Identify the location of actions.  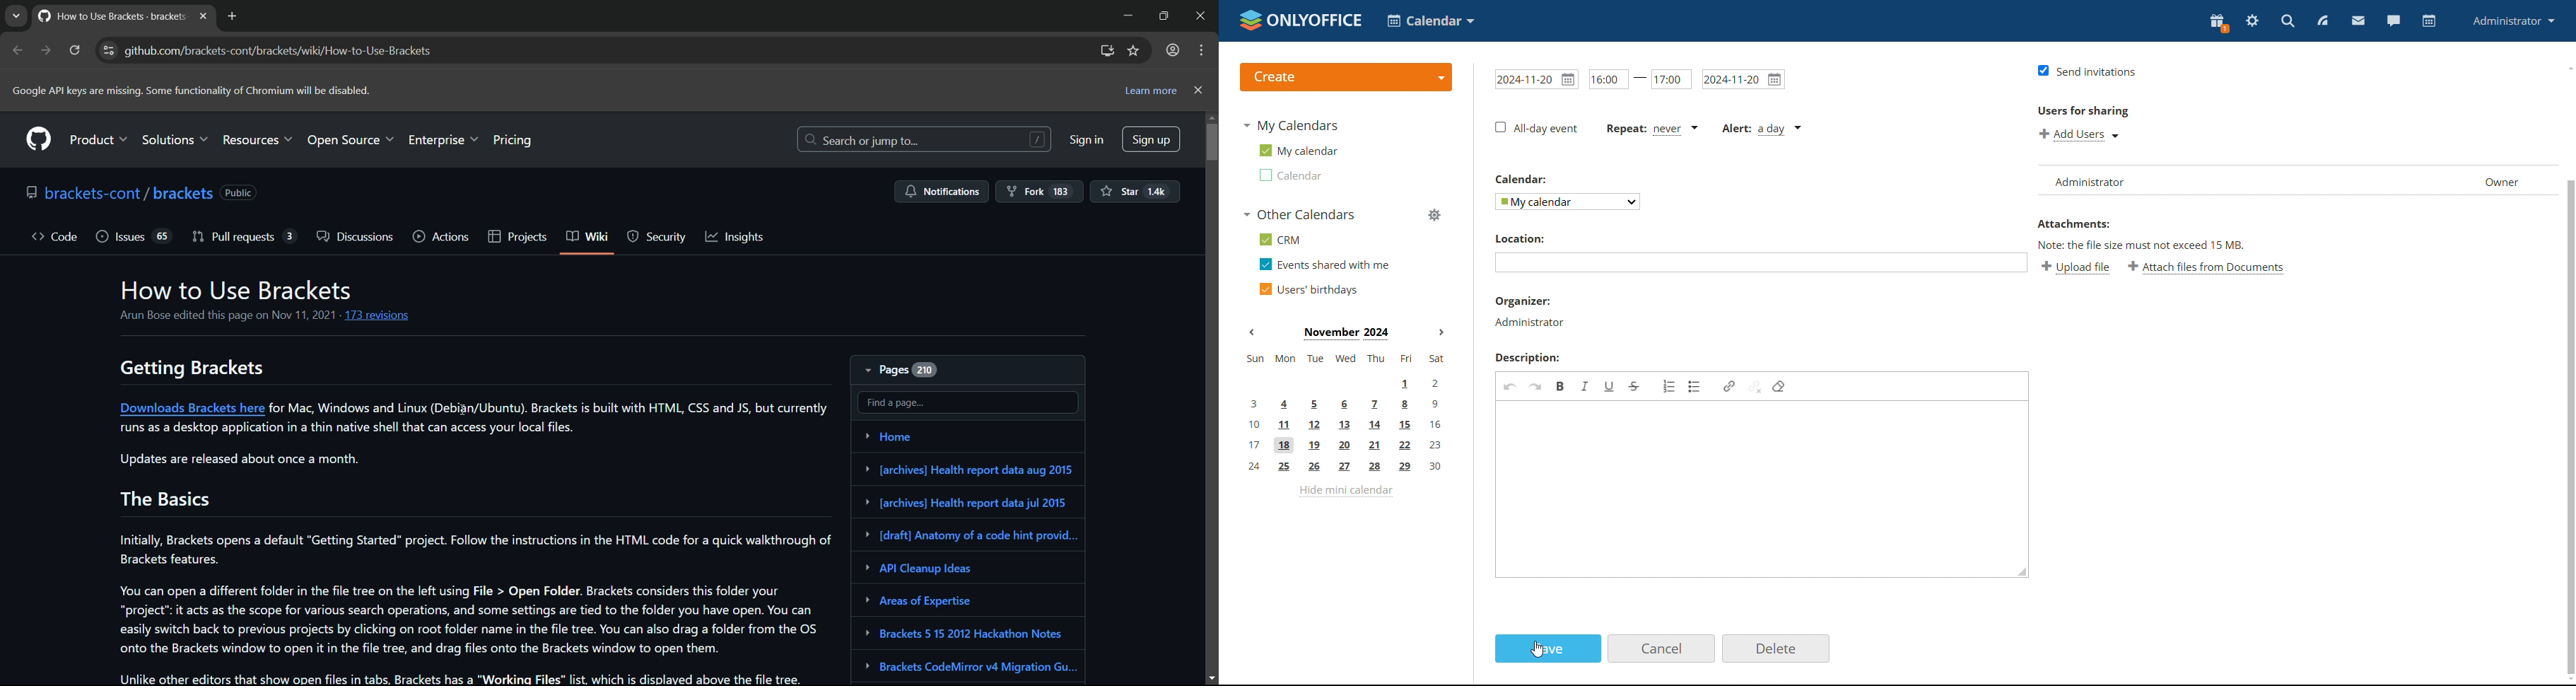
(440, 237).